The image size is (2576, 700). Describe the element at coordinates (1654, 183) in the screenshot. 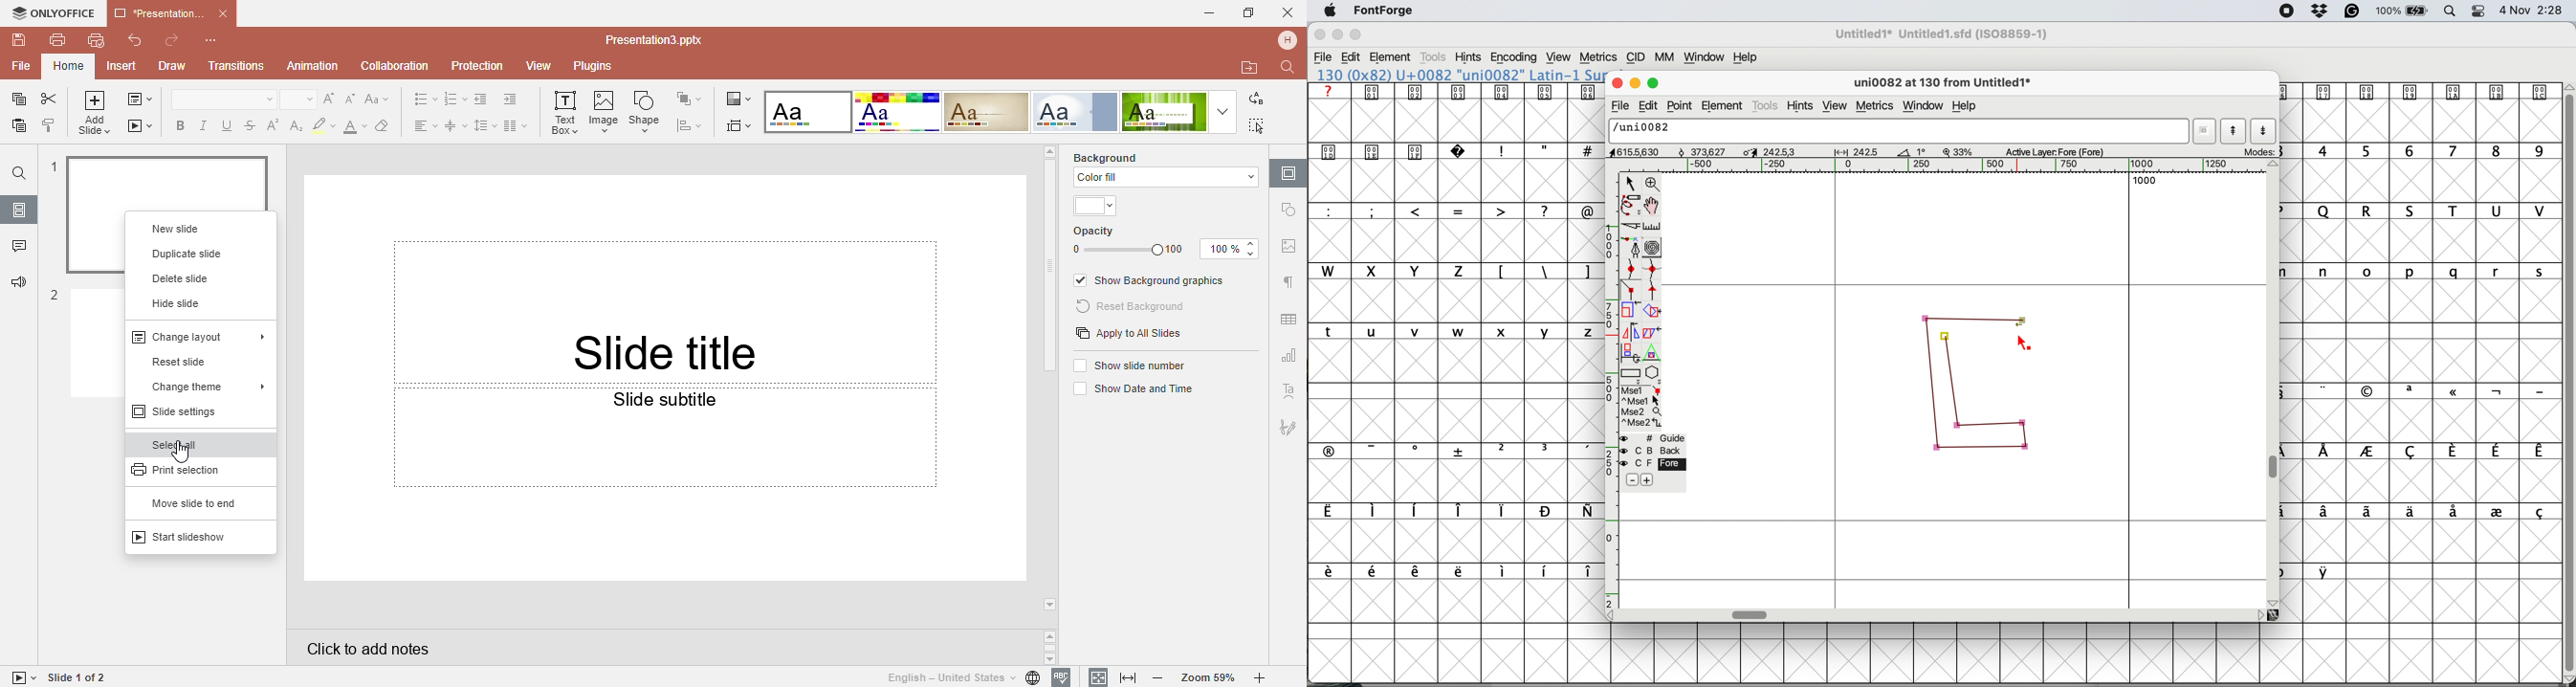

I see `zoom` at that location.